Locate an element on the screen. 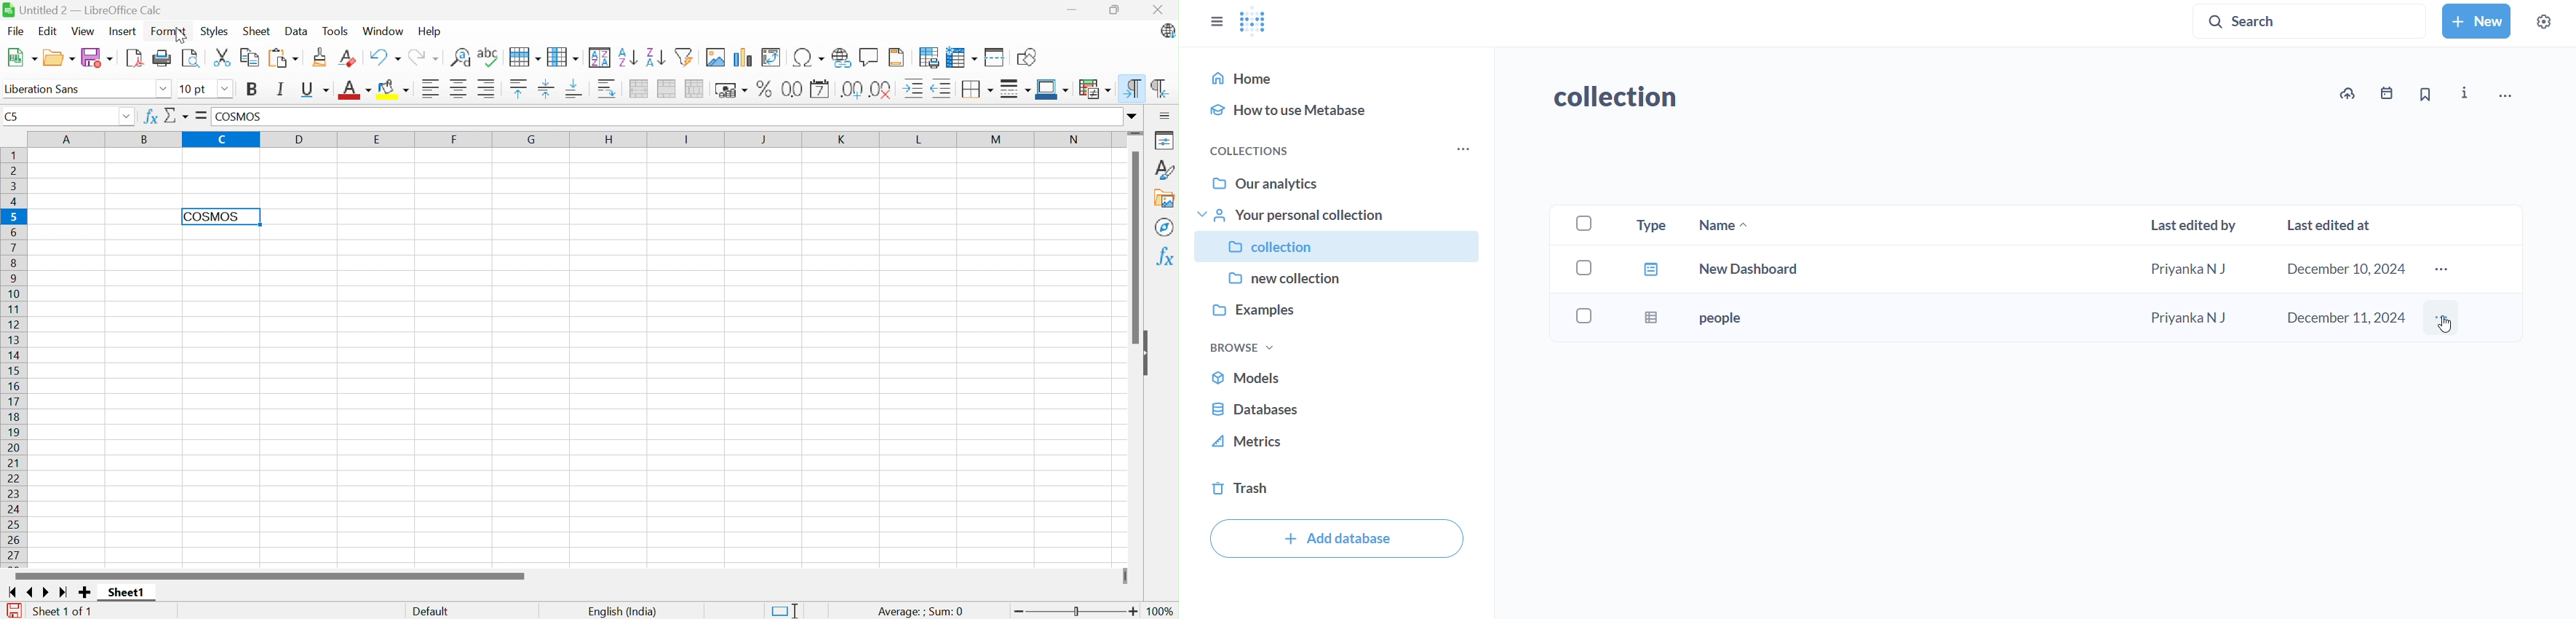 The image size is (2576, 644). checkboxes is located at coordinates (1582, 222).